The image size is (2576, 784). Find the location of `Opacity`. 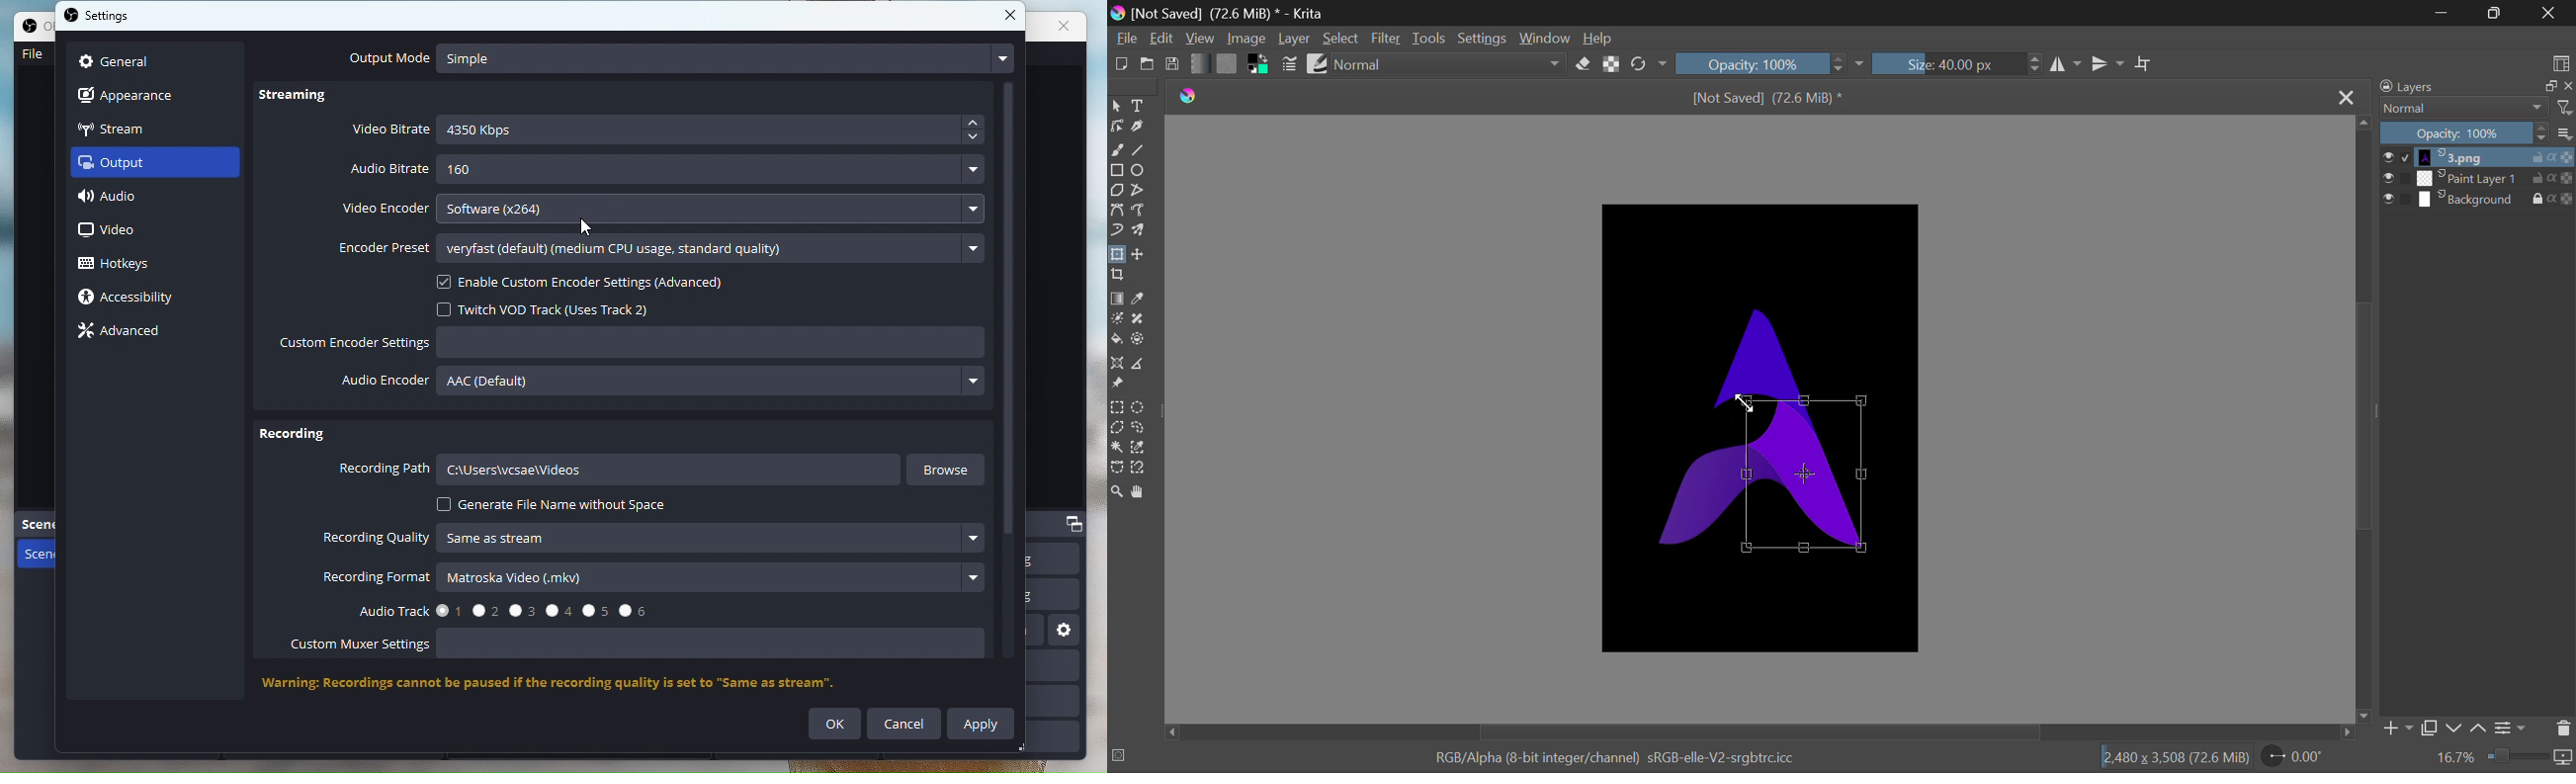

Opacity is located at coordinates (1762, 65).